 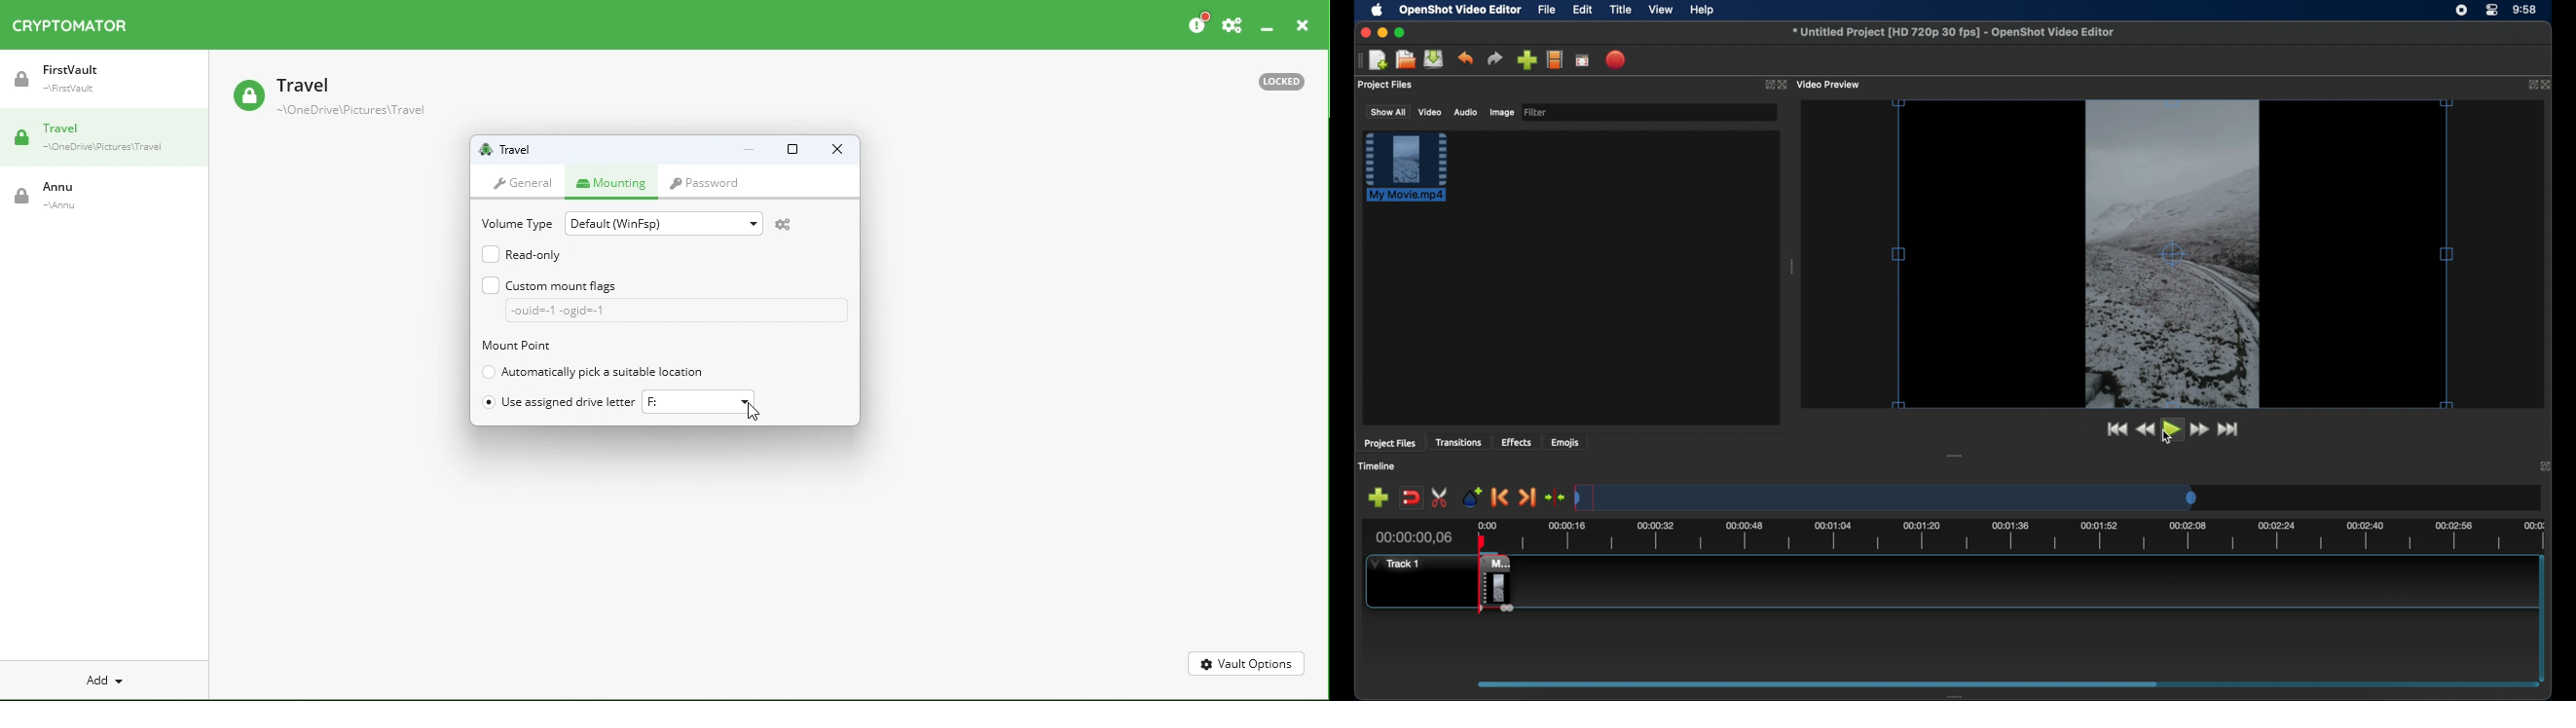 I want to click on audio, so click(x=1465, y=112).